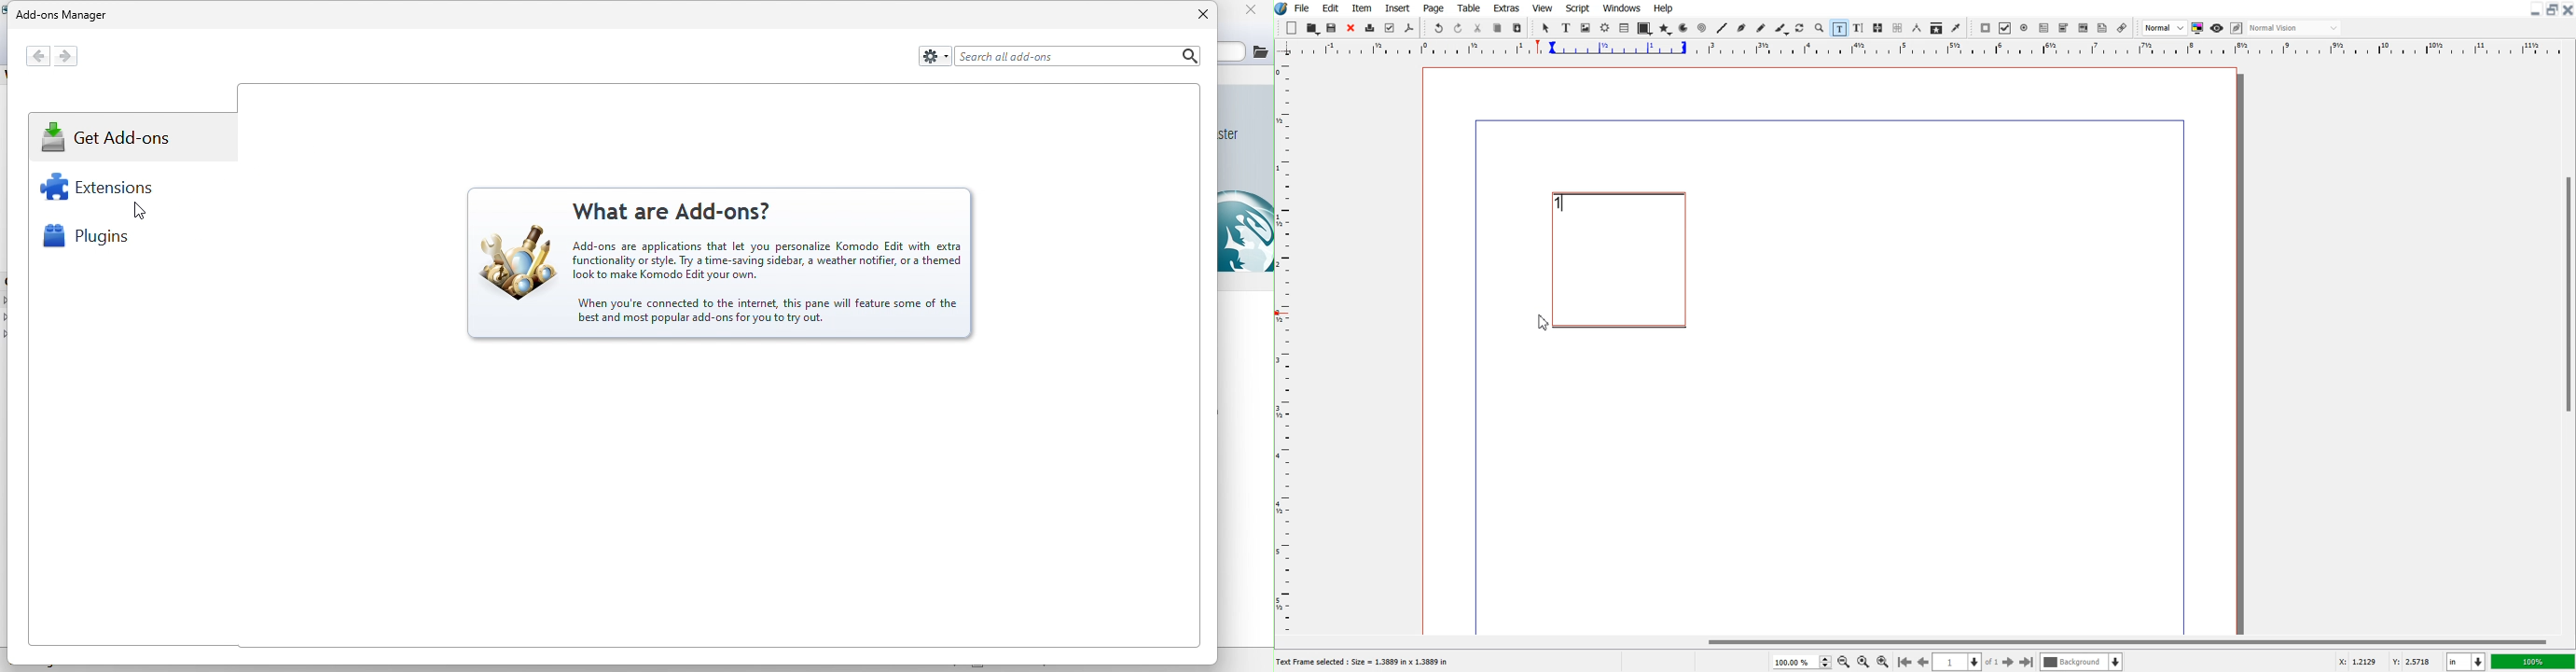 The width and height of the screenshot is (2576, 672). Describe the element at coordinates (1623, 7) in the screenshot. I see `Windows` at that location.